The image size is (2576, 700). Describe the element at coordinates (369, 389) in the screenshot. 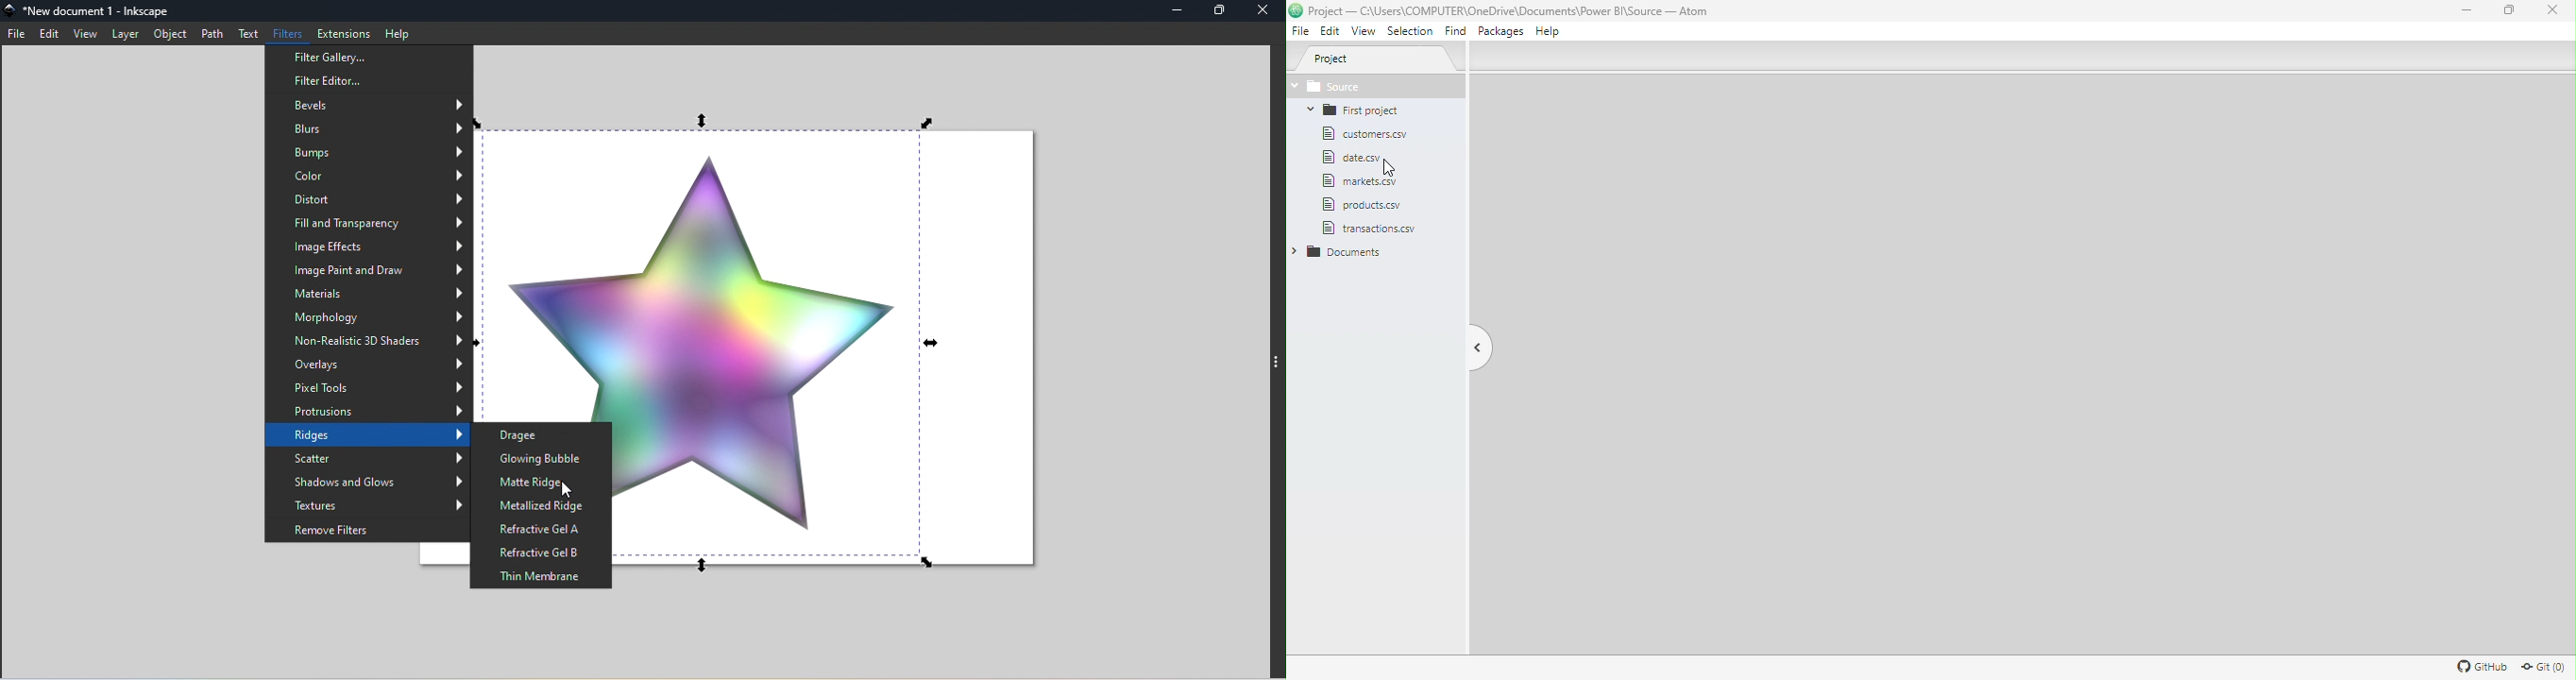

I see `Pixel tools` at that location.